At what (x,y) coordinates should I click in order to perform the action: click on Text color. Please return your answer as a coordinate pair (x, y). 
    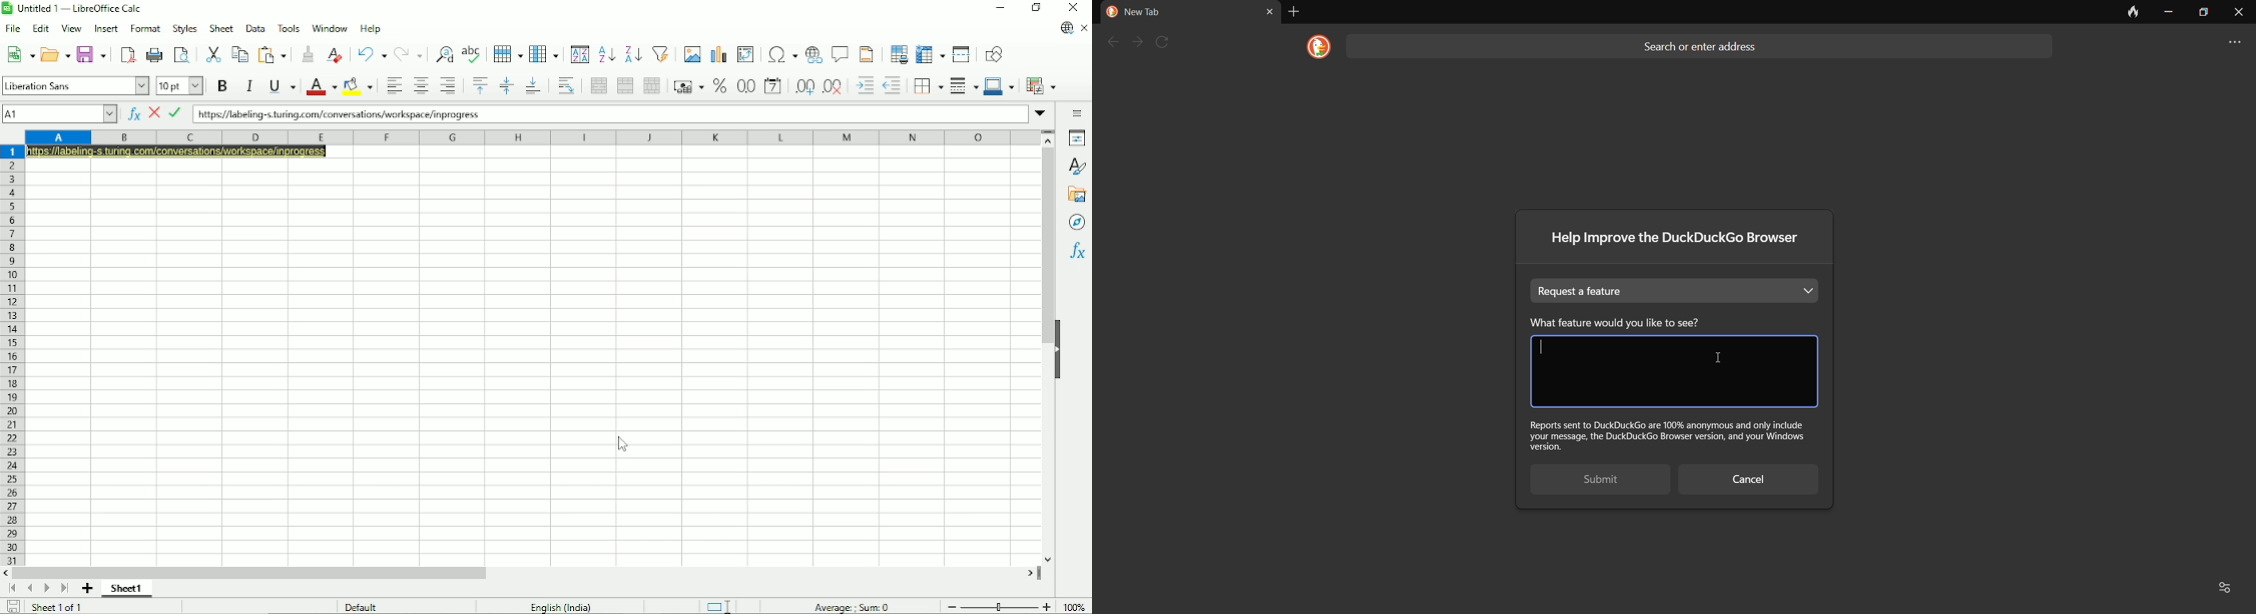
    Looking at the image, I should click on (322, 86).